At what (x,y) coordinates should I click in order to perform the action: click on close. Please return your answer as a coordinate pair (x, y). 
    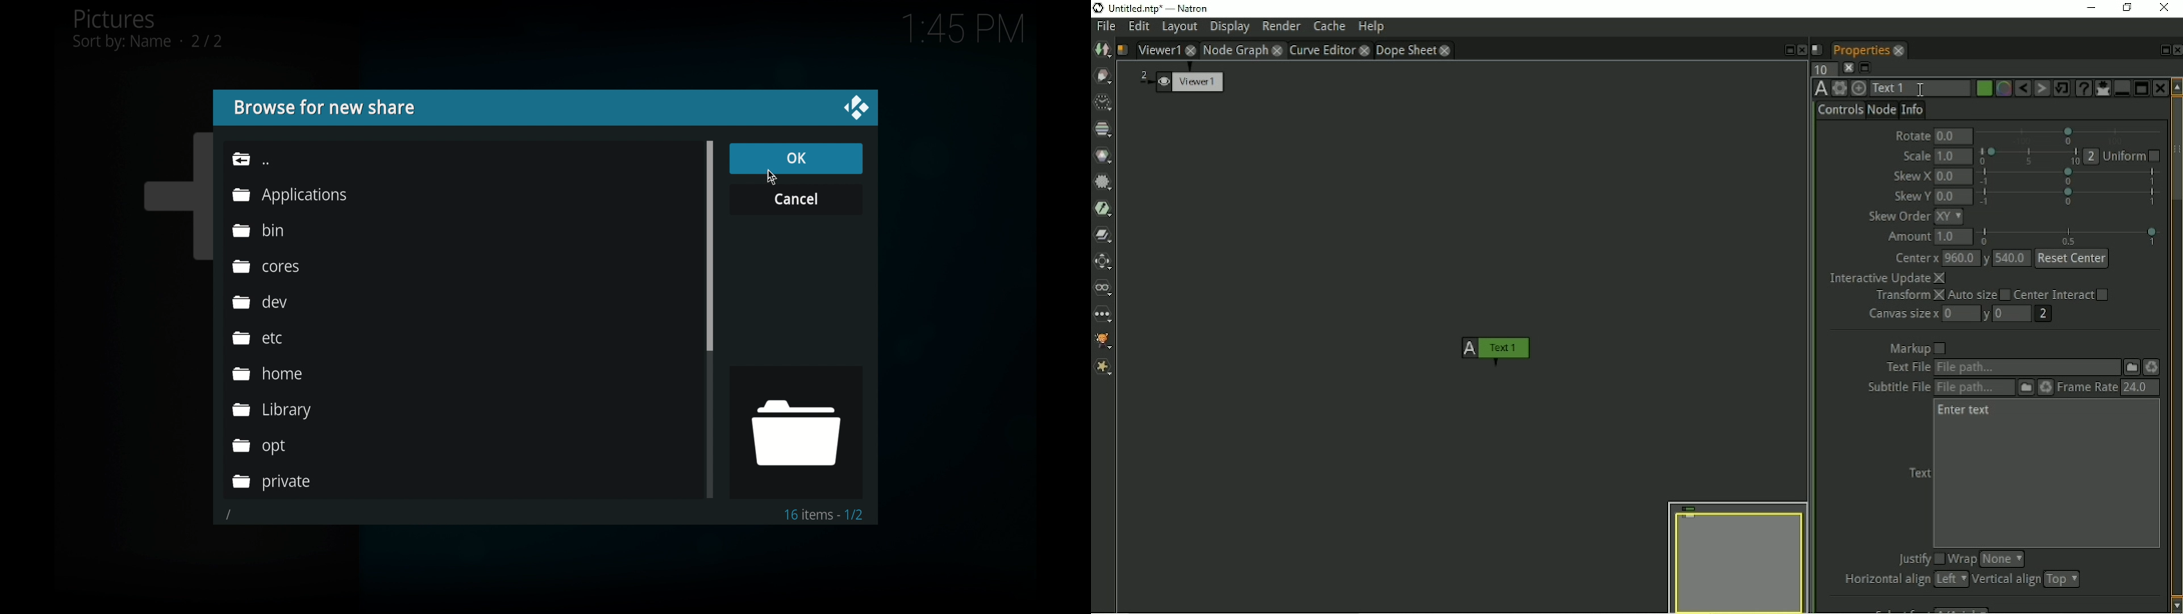
    Looking at the image, I should click on (1447, 51).